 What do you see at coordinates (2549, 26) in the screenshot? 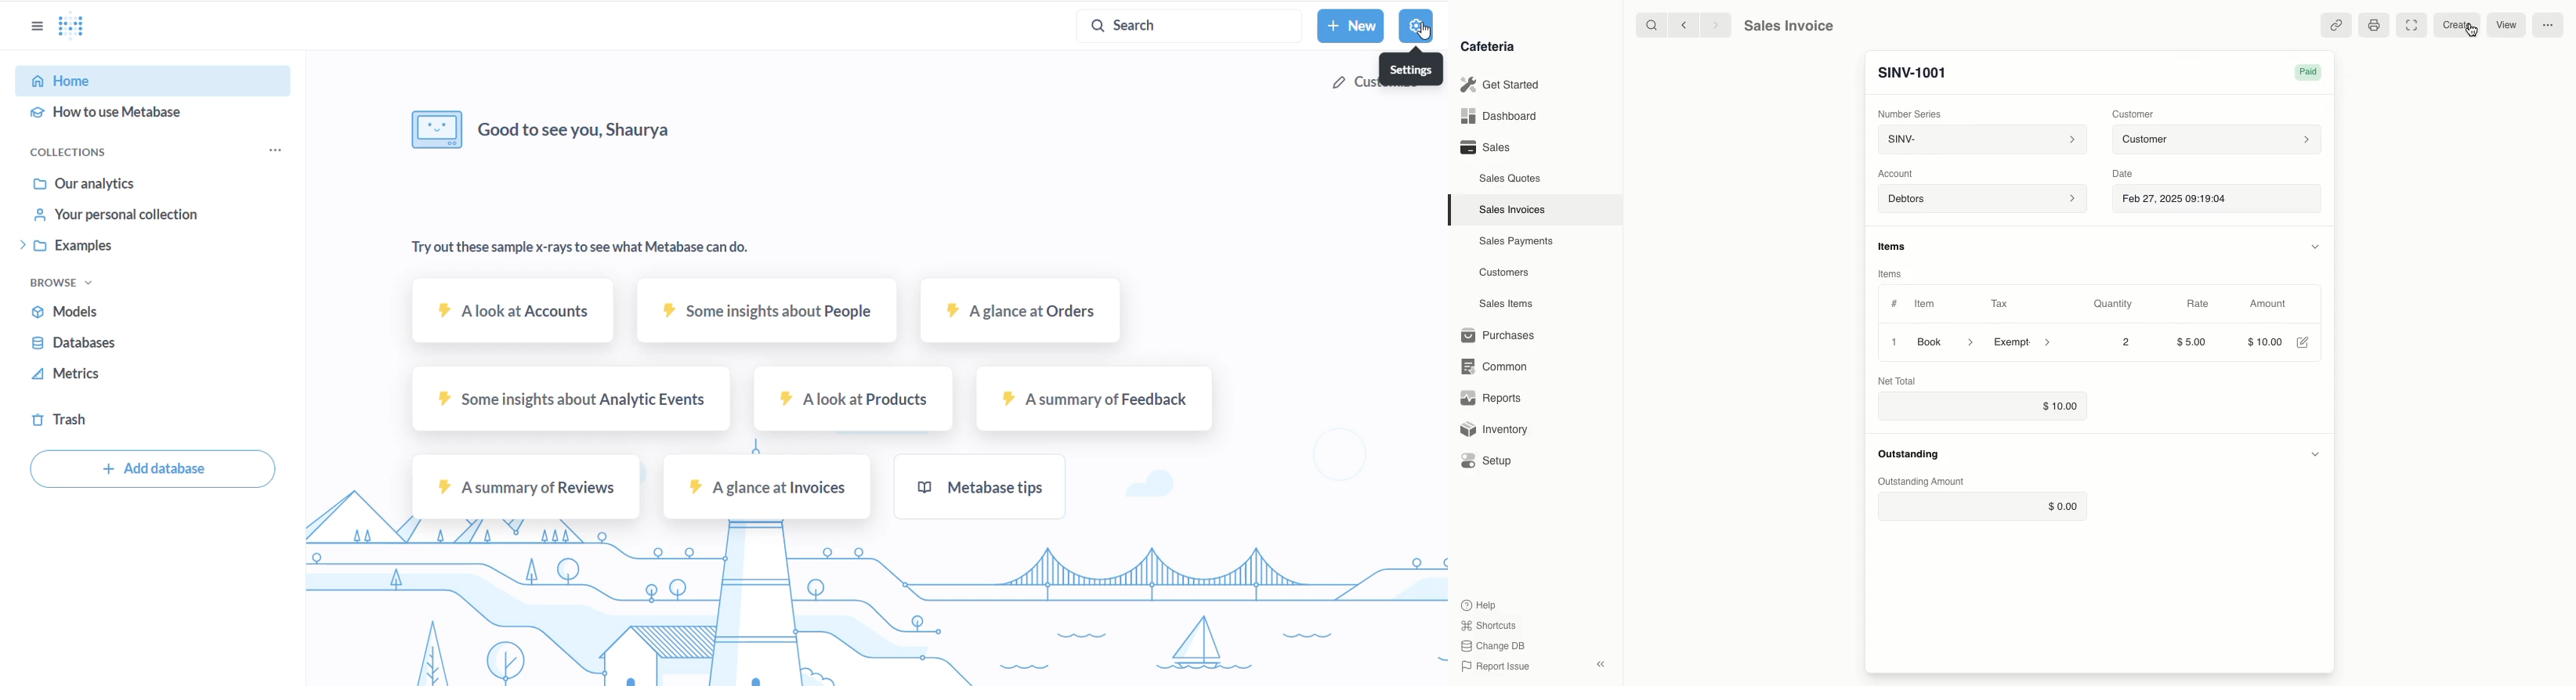
I see `more options` at bounding box center [2549, 26].